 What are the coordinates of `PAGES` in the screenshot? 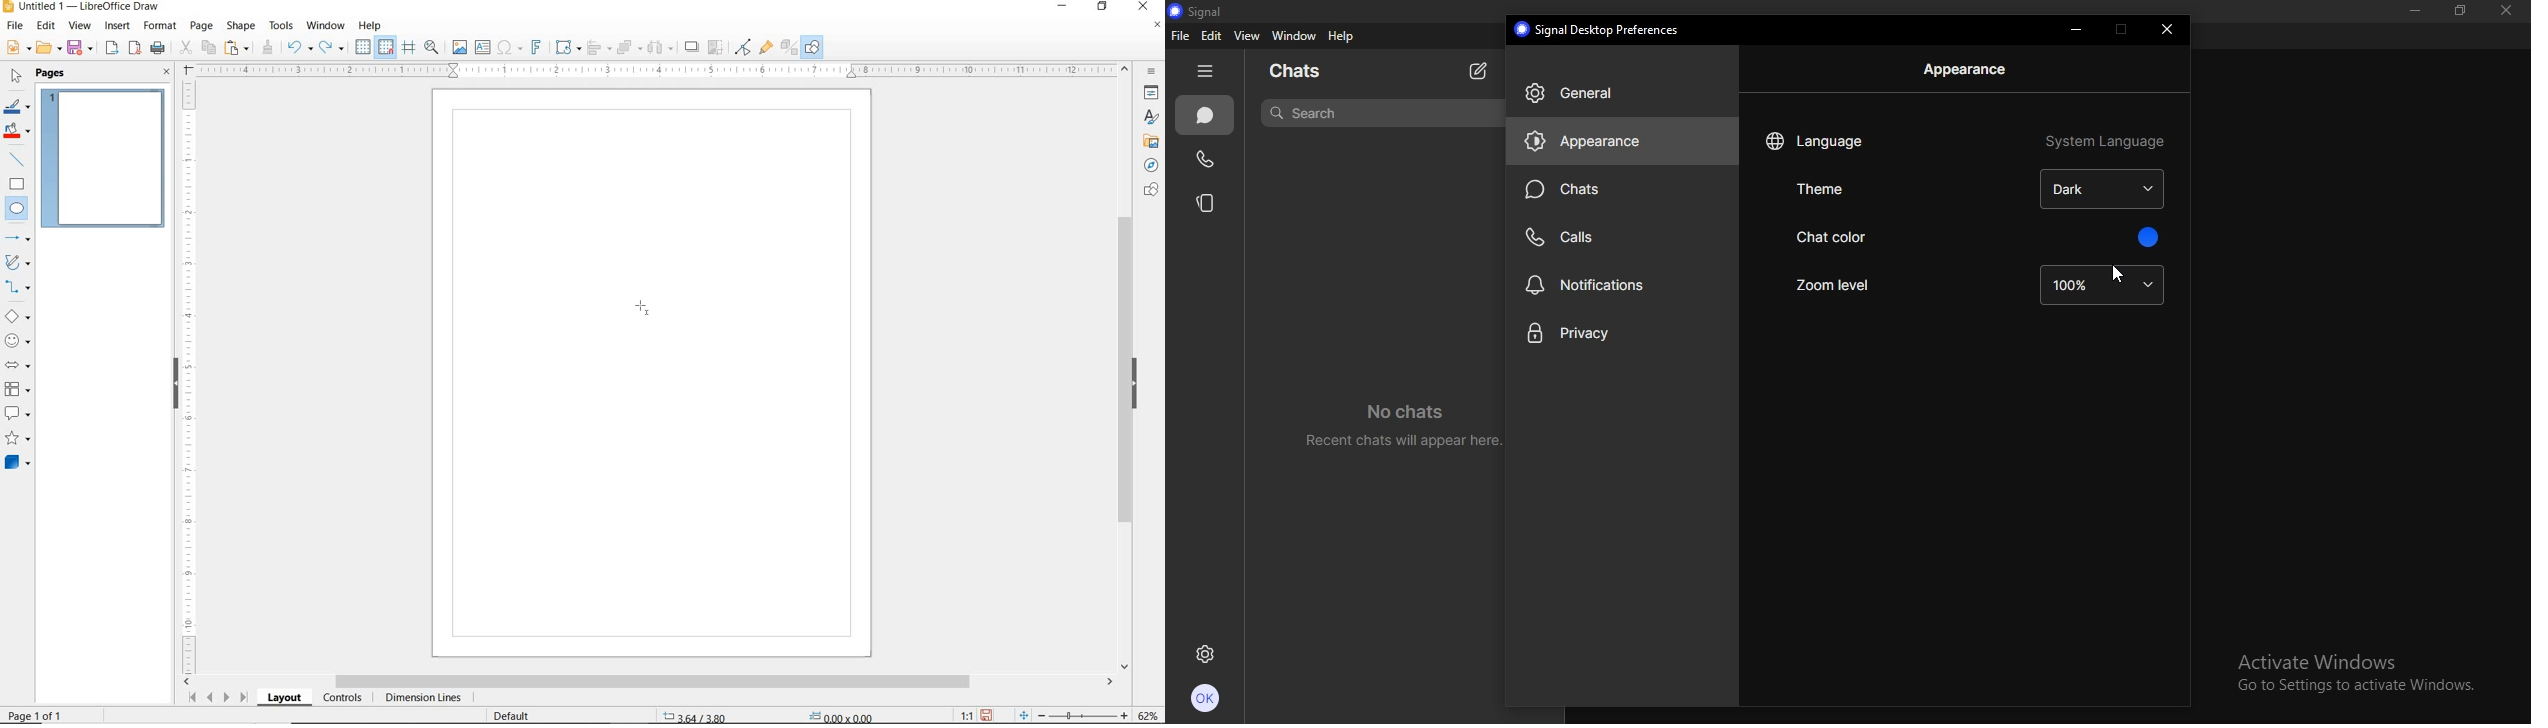 It's located at (52, 73).